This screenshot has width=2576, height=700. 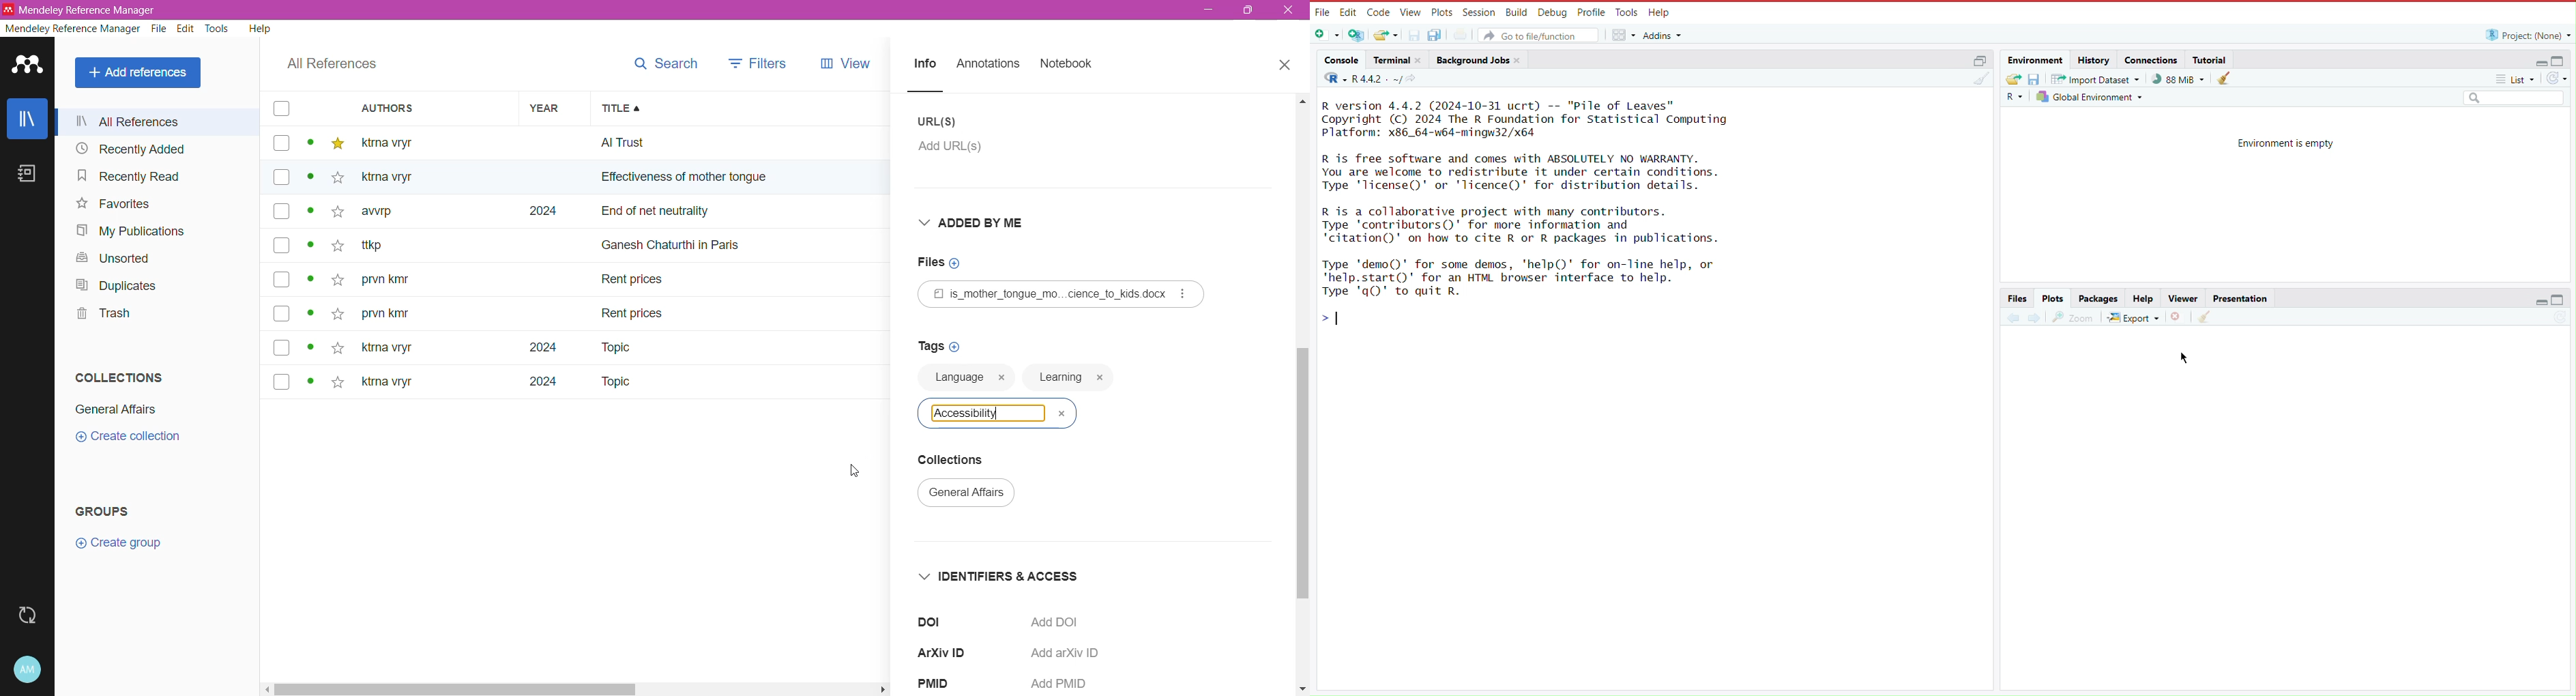 What do you see at coordinates (2143, 298) in the screenshot?
I see `Help` at bounding box center [2143, 298].